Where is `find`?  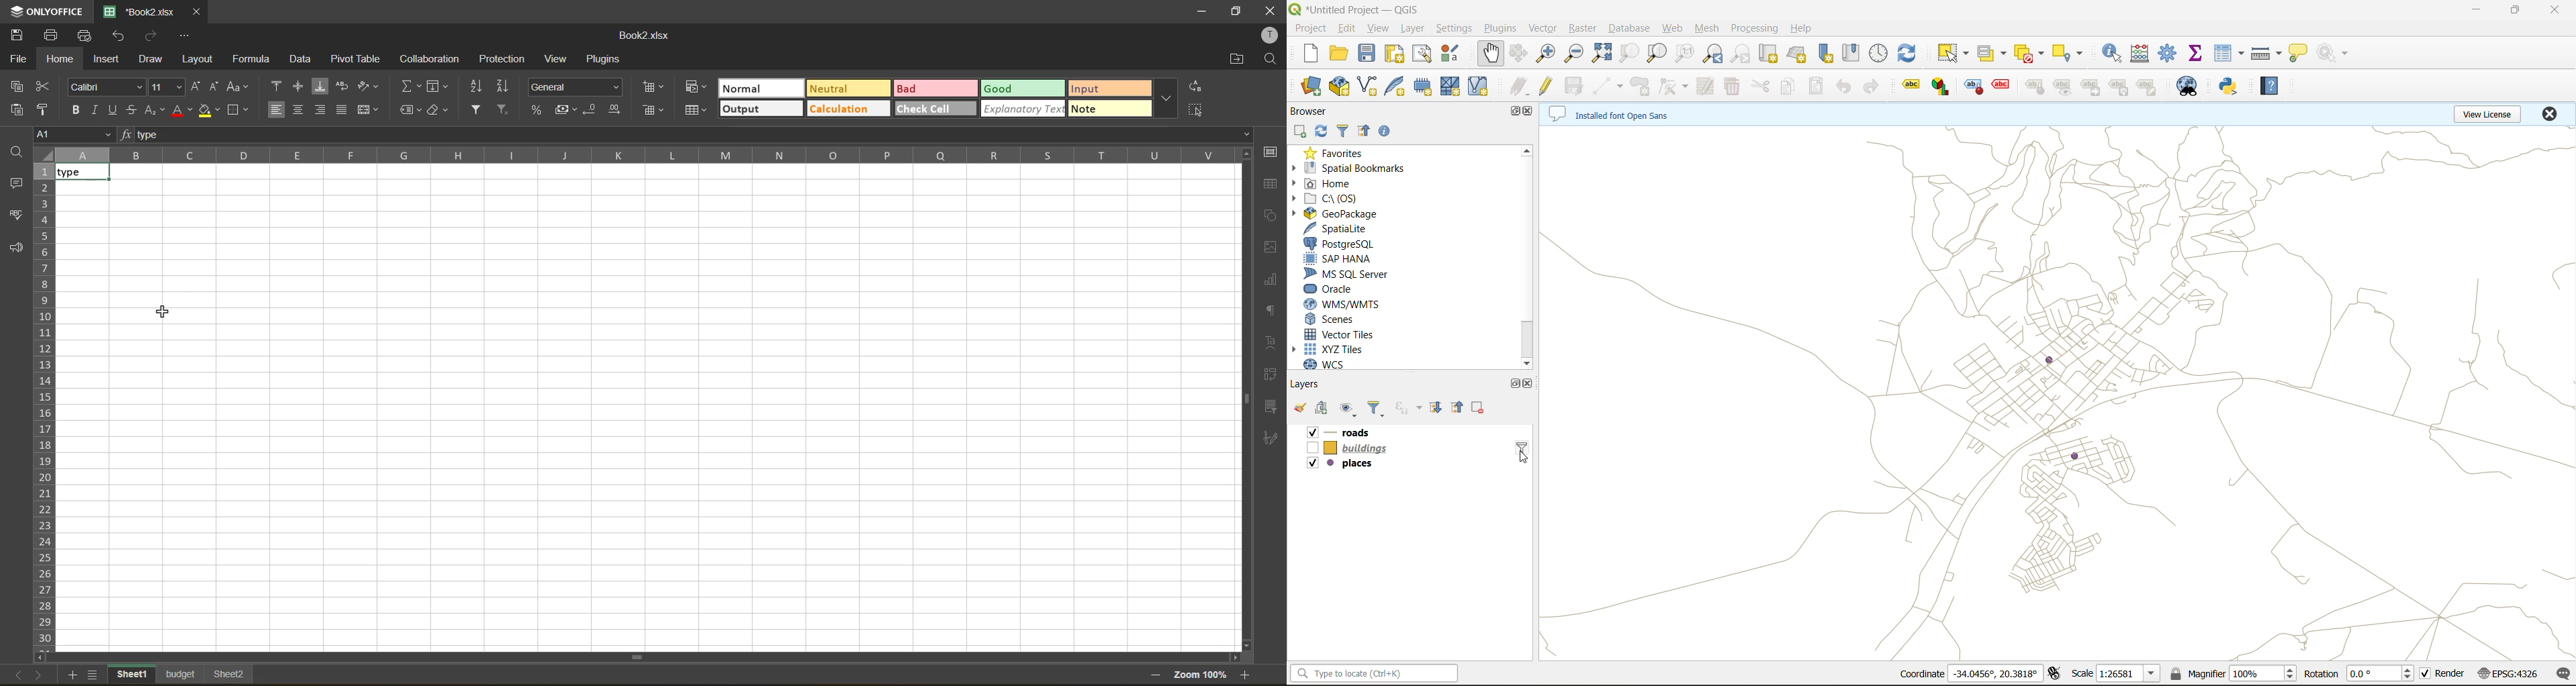
find is located at coordinates (1271, 58).